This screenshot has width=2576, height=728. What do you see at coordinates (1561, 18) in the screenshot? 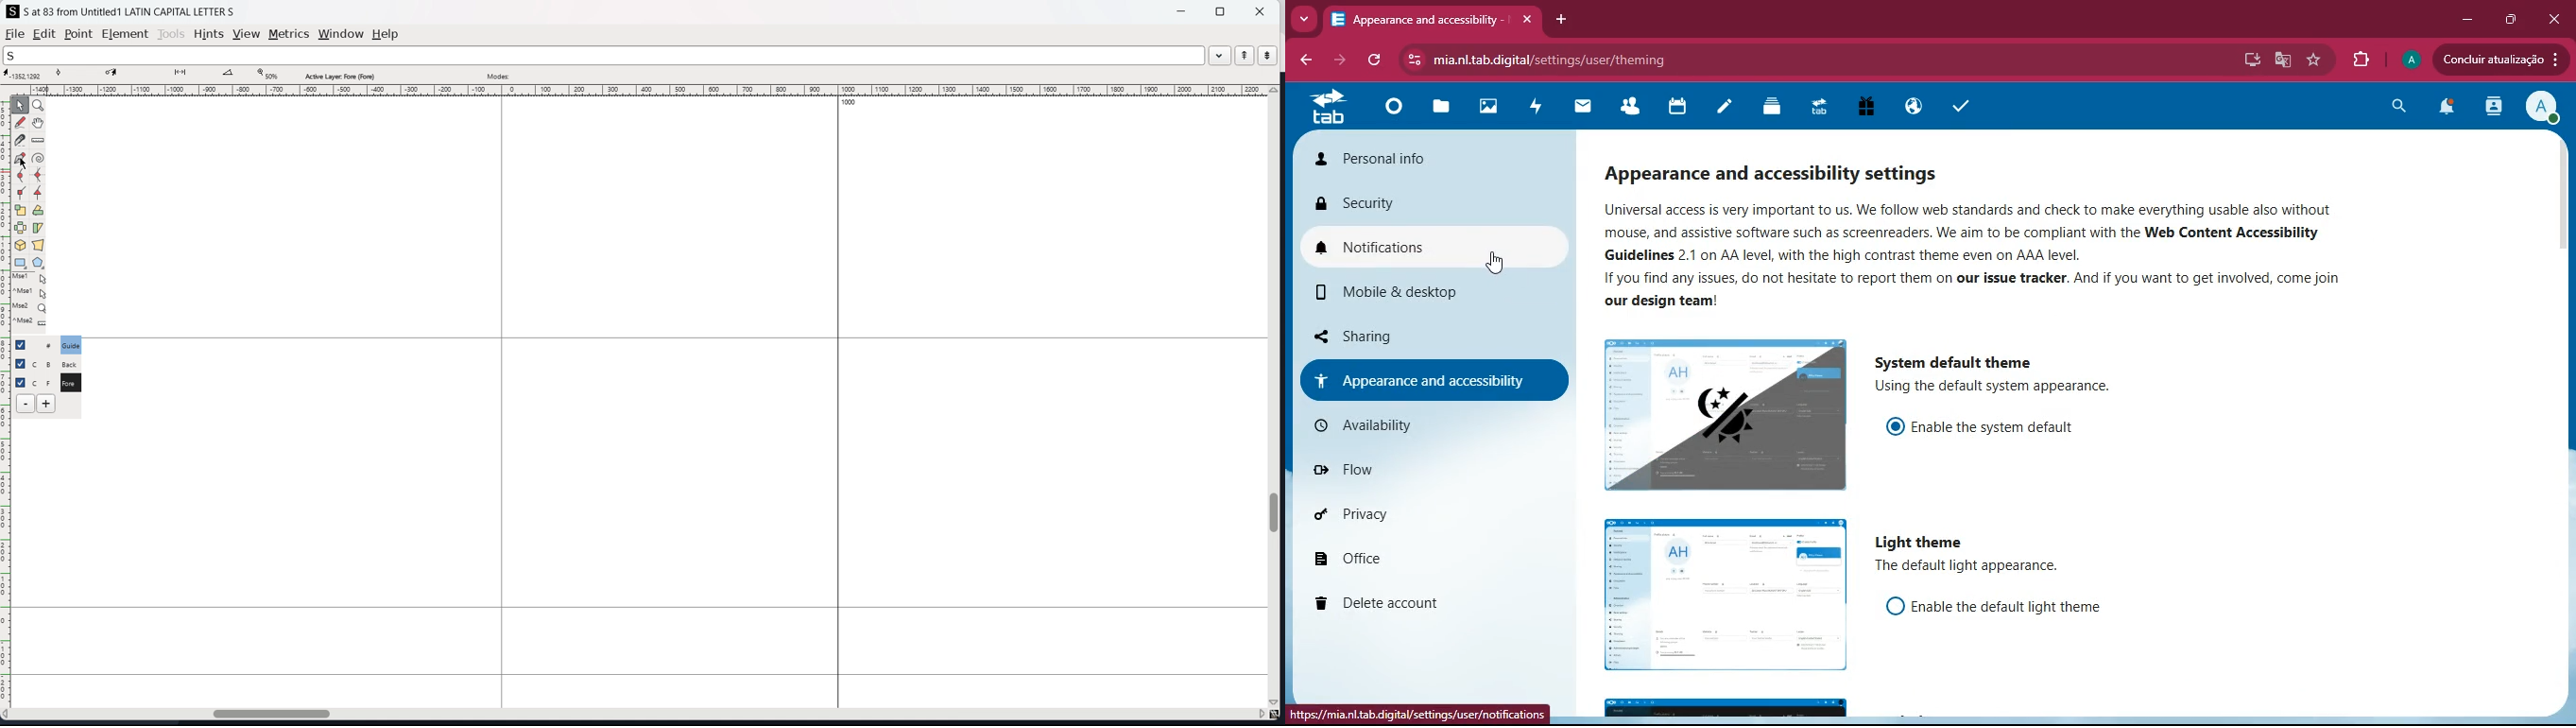
I see `add tab` at bounding box center [1561, 18].